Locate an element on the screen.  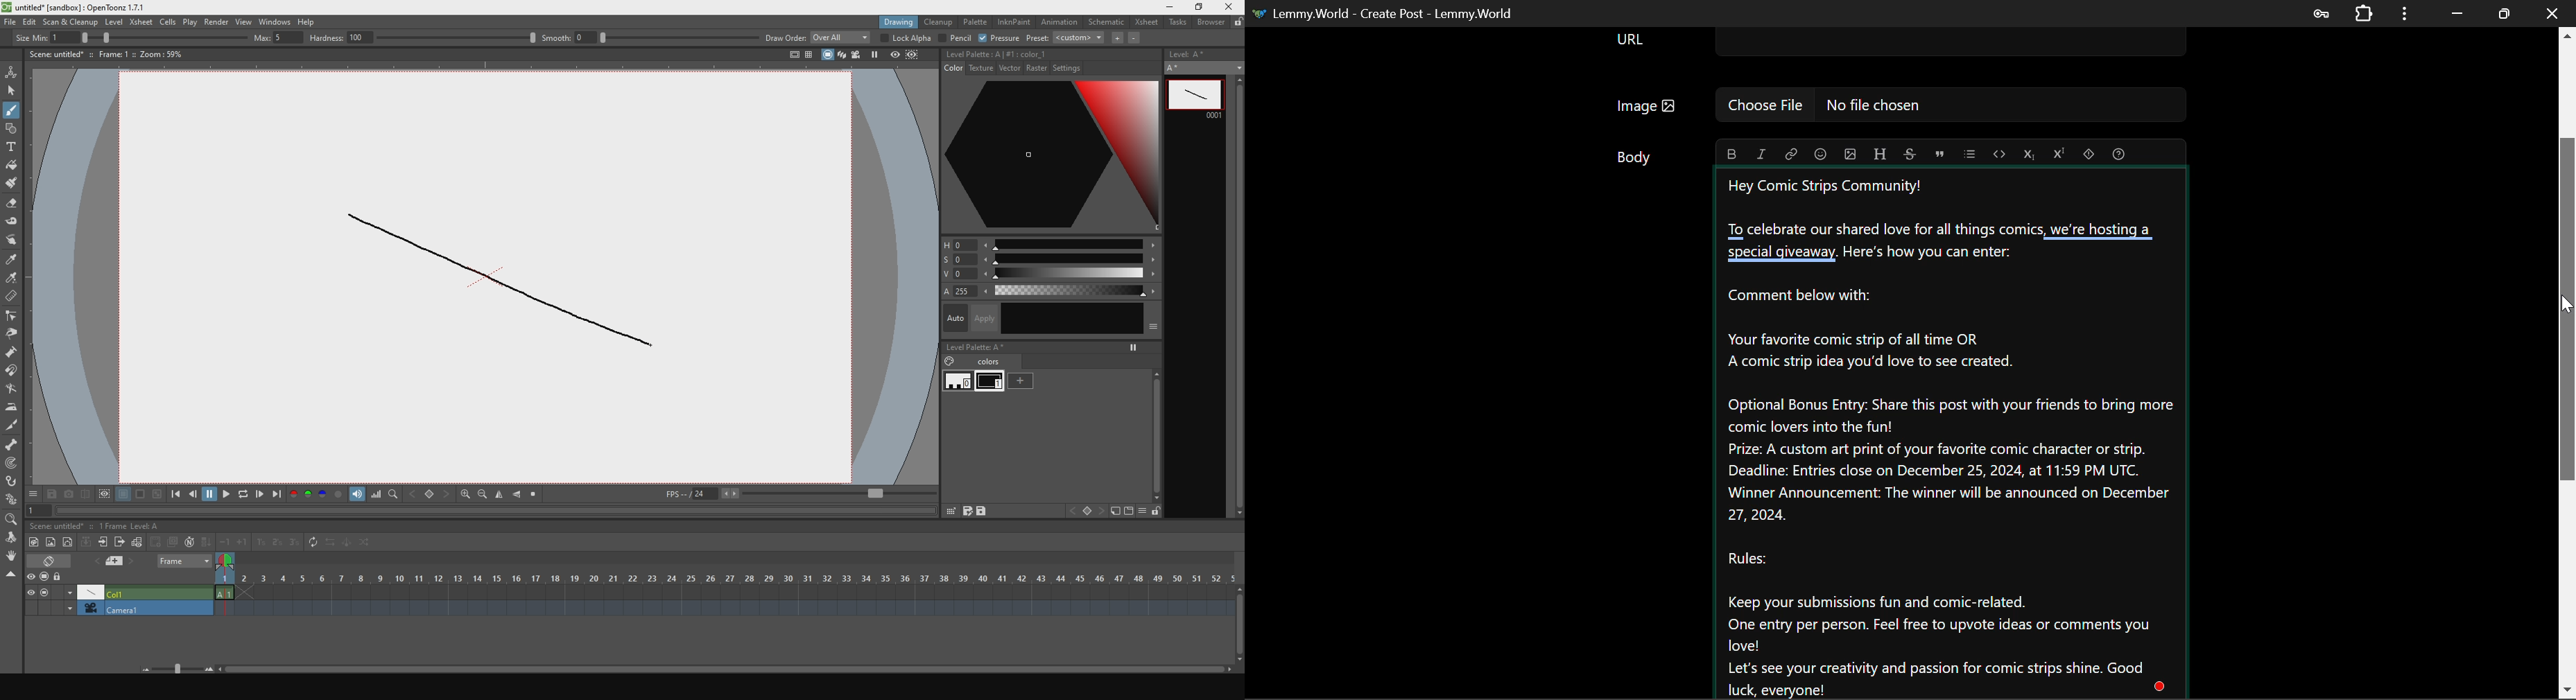
white background is located at coordinates (123, 496).